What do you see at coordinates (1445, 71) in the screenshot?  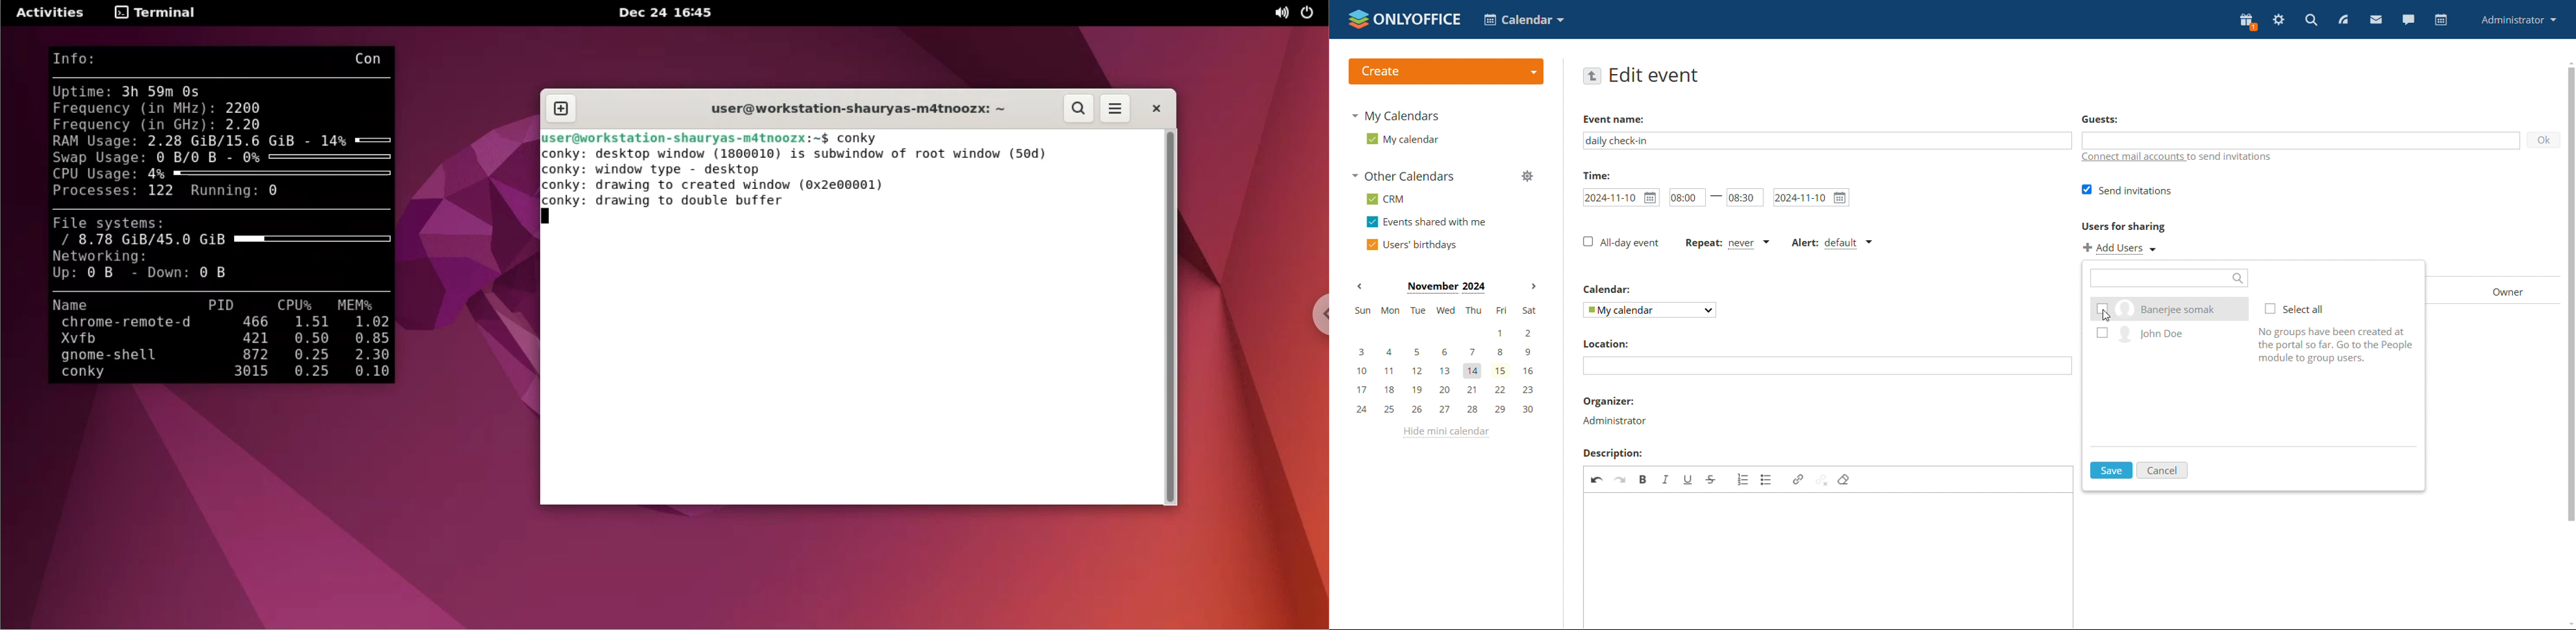 I see `create` at bounding box center [1445, 71].